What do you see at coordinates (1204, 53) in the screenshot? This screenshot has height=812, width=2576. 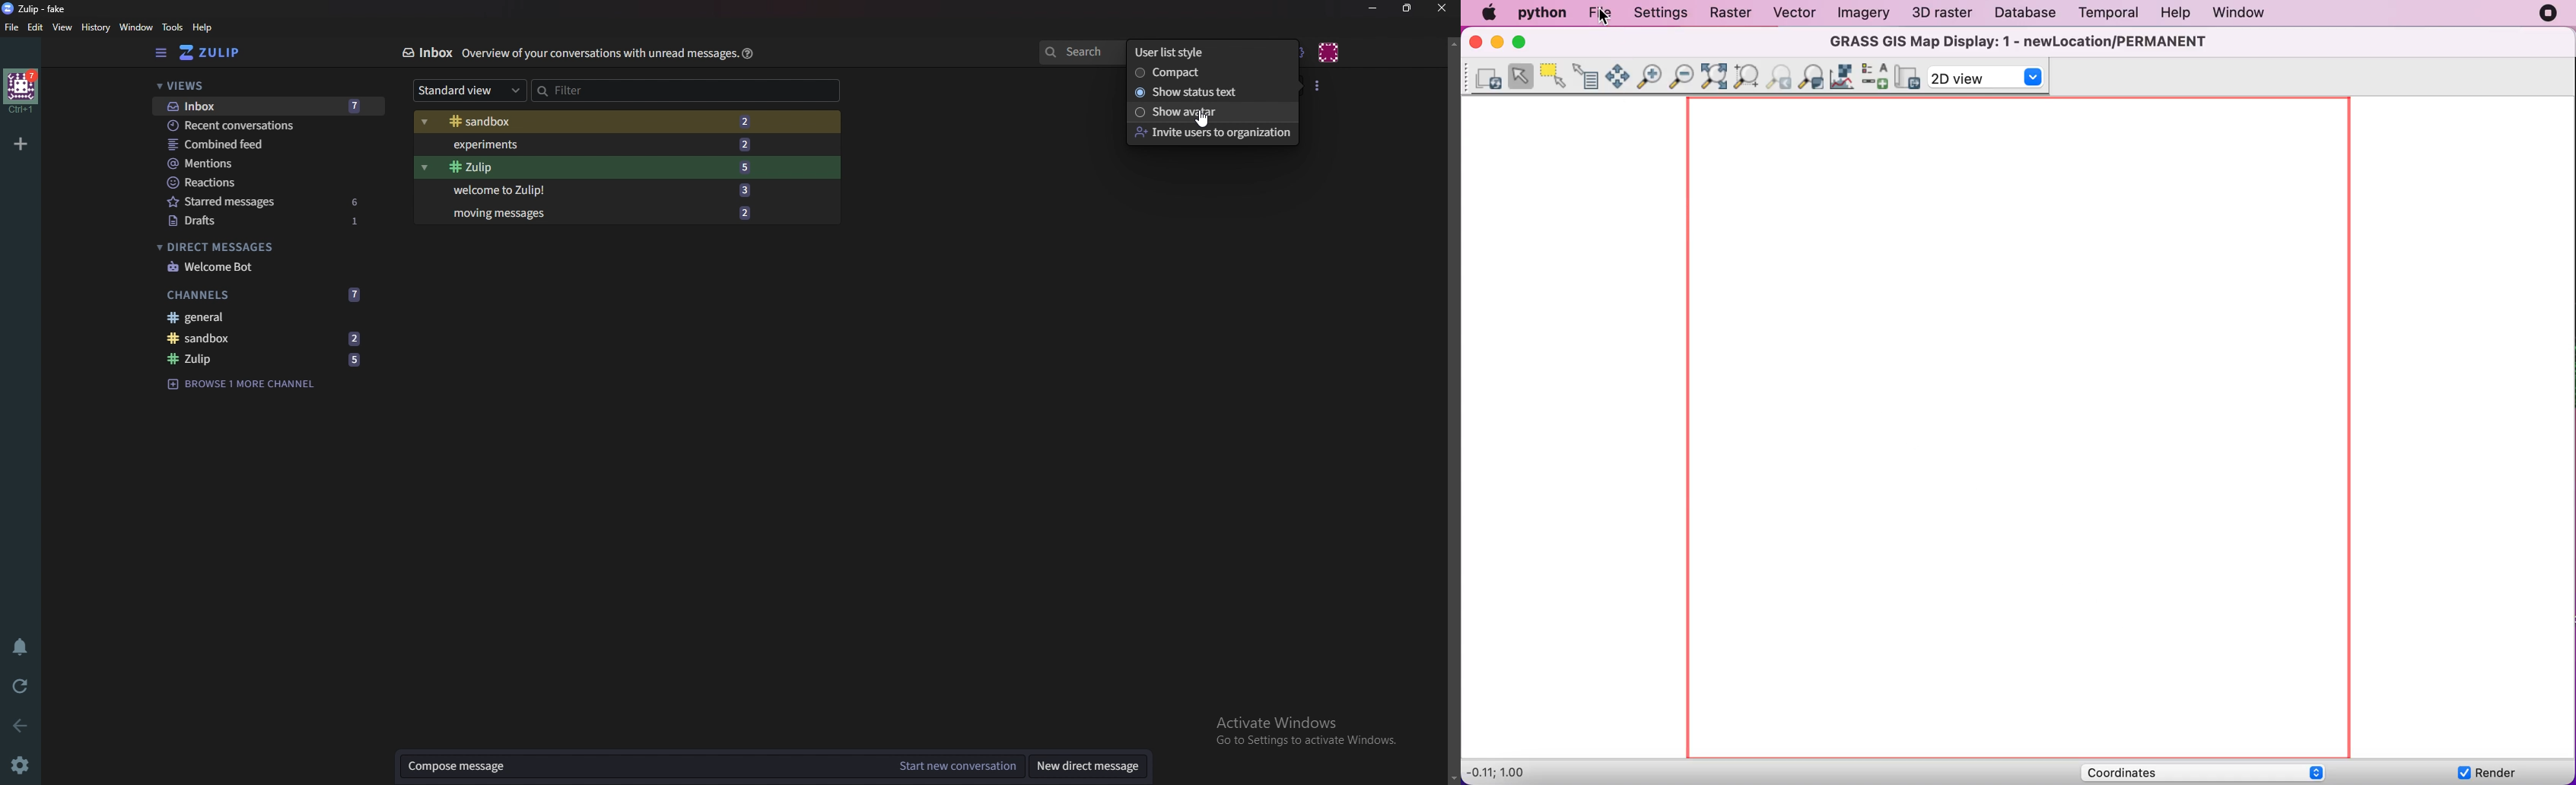 I see `user list style` at bounding box center [1204, 53].